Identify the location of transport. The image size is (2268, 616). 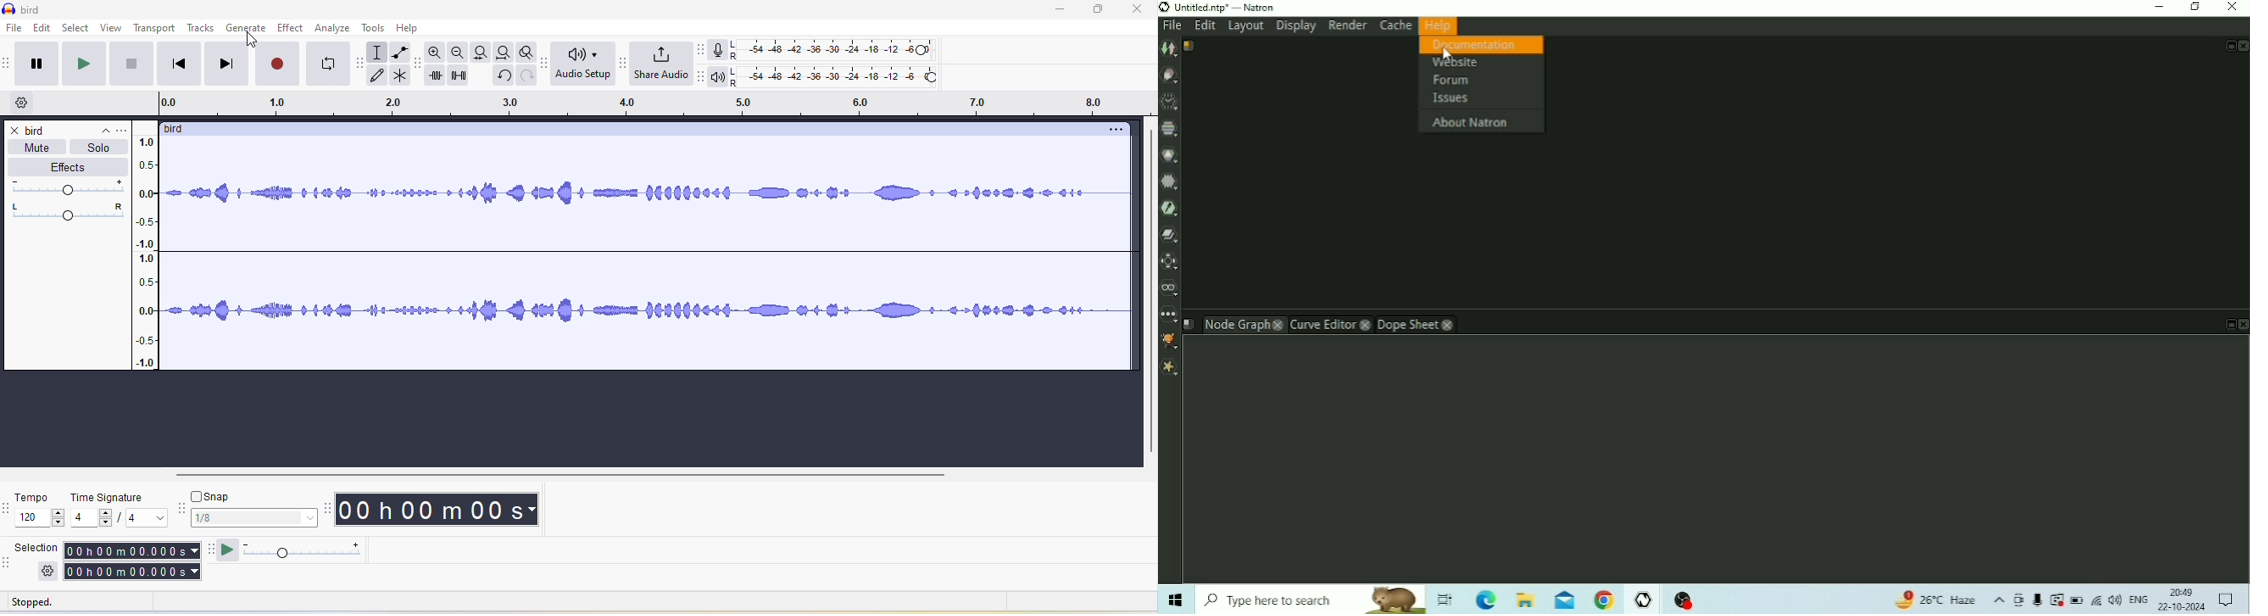
(155, 28).